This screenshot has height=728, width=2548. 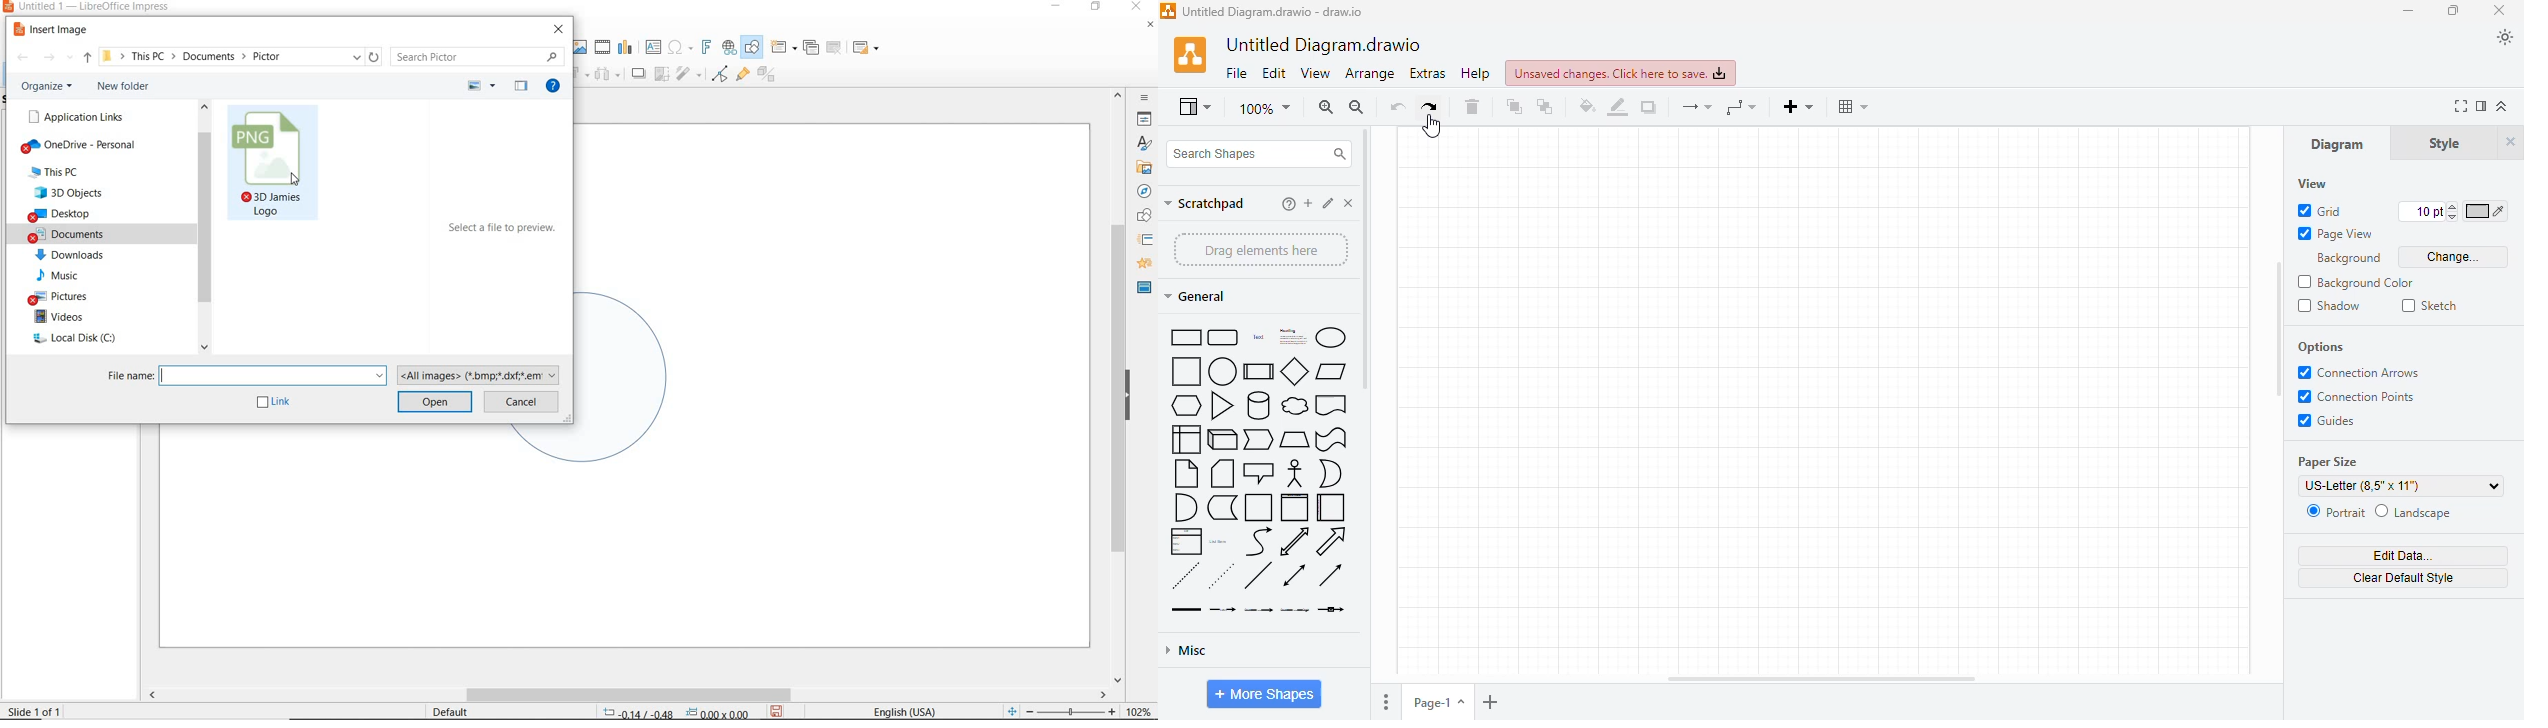 What do you see at coordinates (1260, 248) in the screenshot?
I see `drag elements here` at bounding box center [1260, 248].